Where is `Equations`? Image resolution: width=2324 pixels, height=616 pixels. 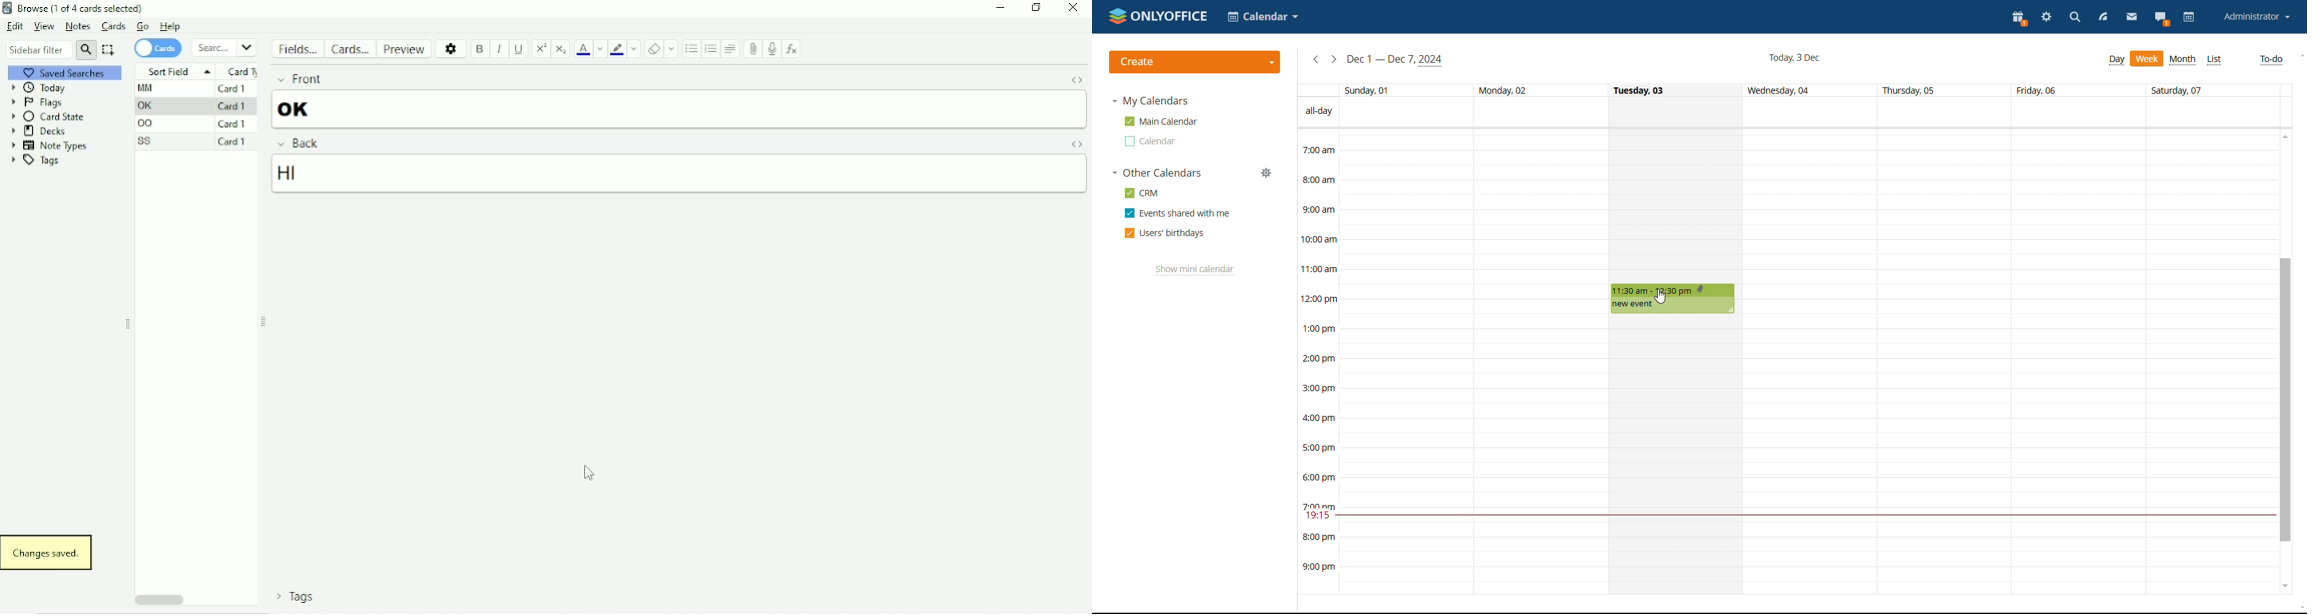 Equations is located at coordinates (793, 49).